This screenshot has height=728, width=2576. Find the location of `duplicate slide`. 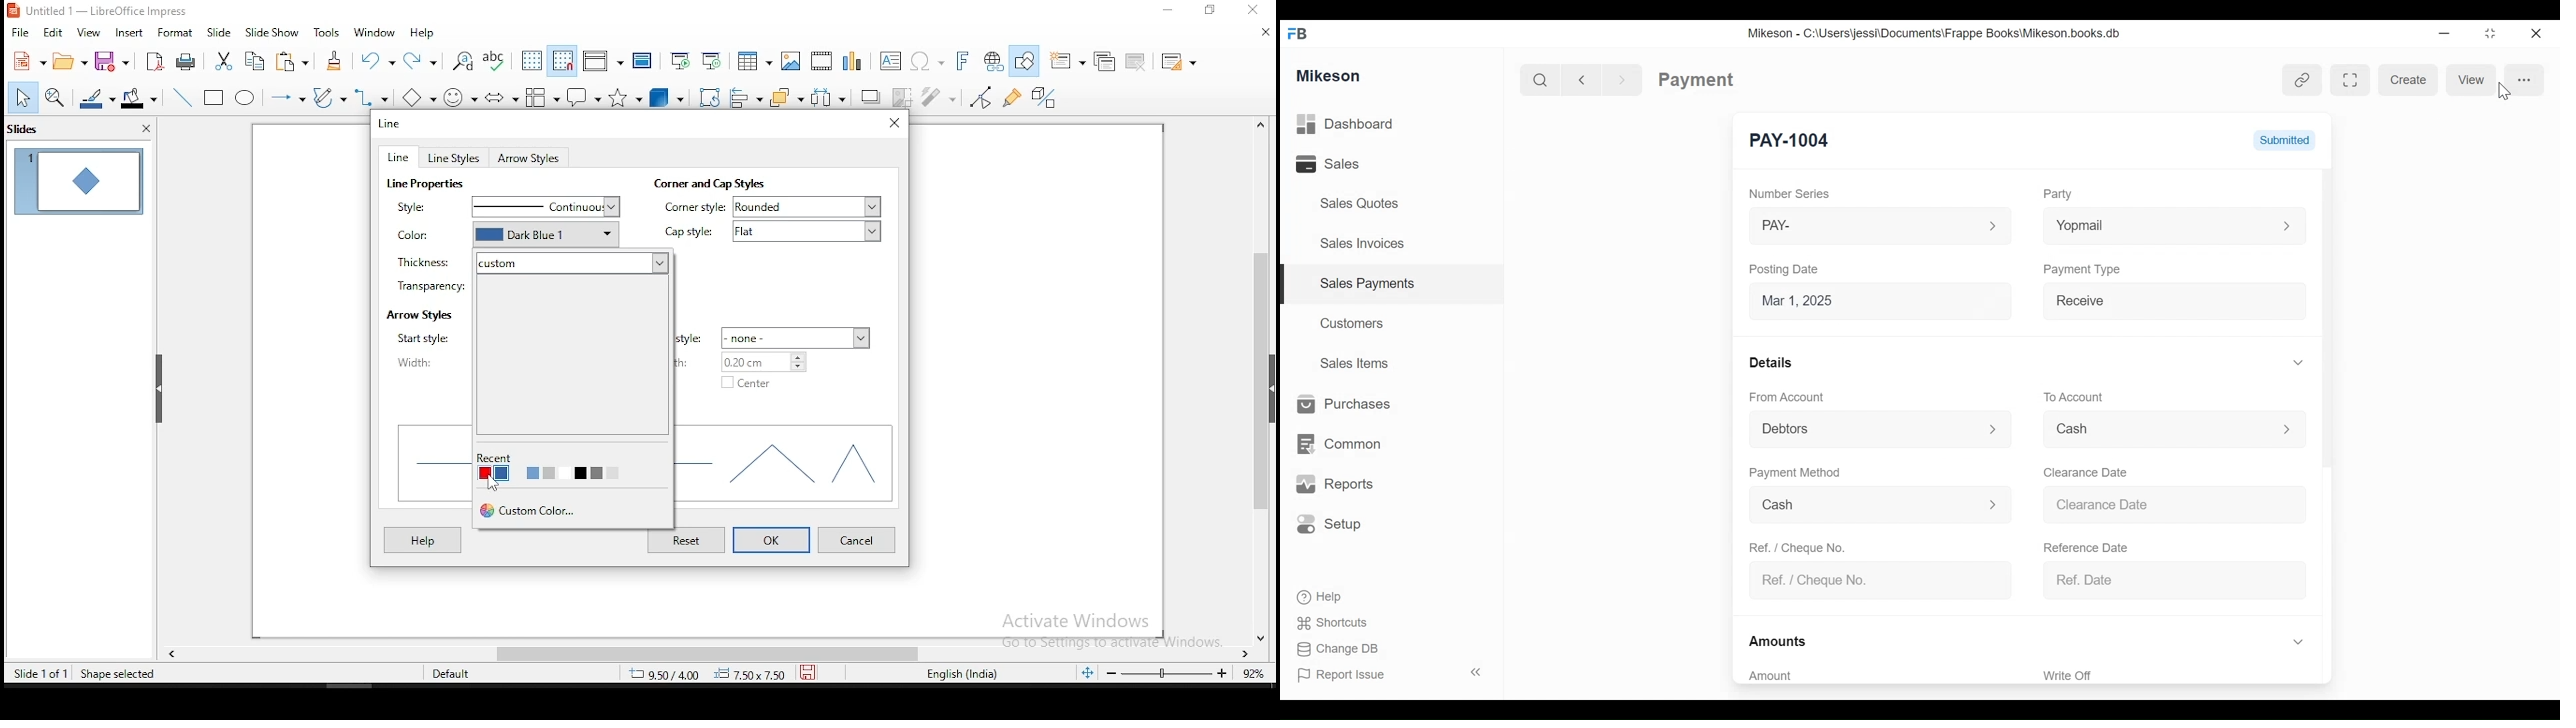

duplicate slide is located at coordinates (1100, 62).